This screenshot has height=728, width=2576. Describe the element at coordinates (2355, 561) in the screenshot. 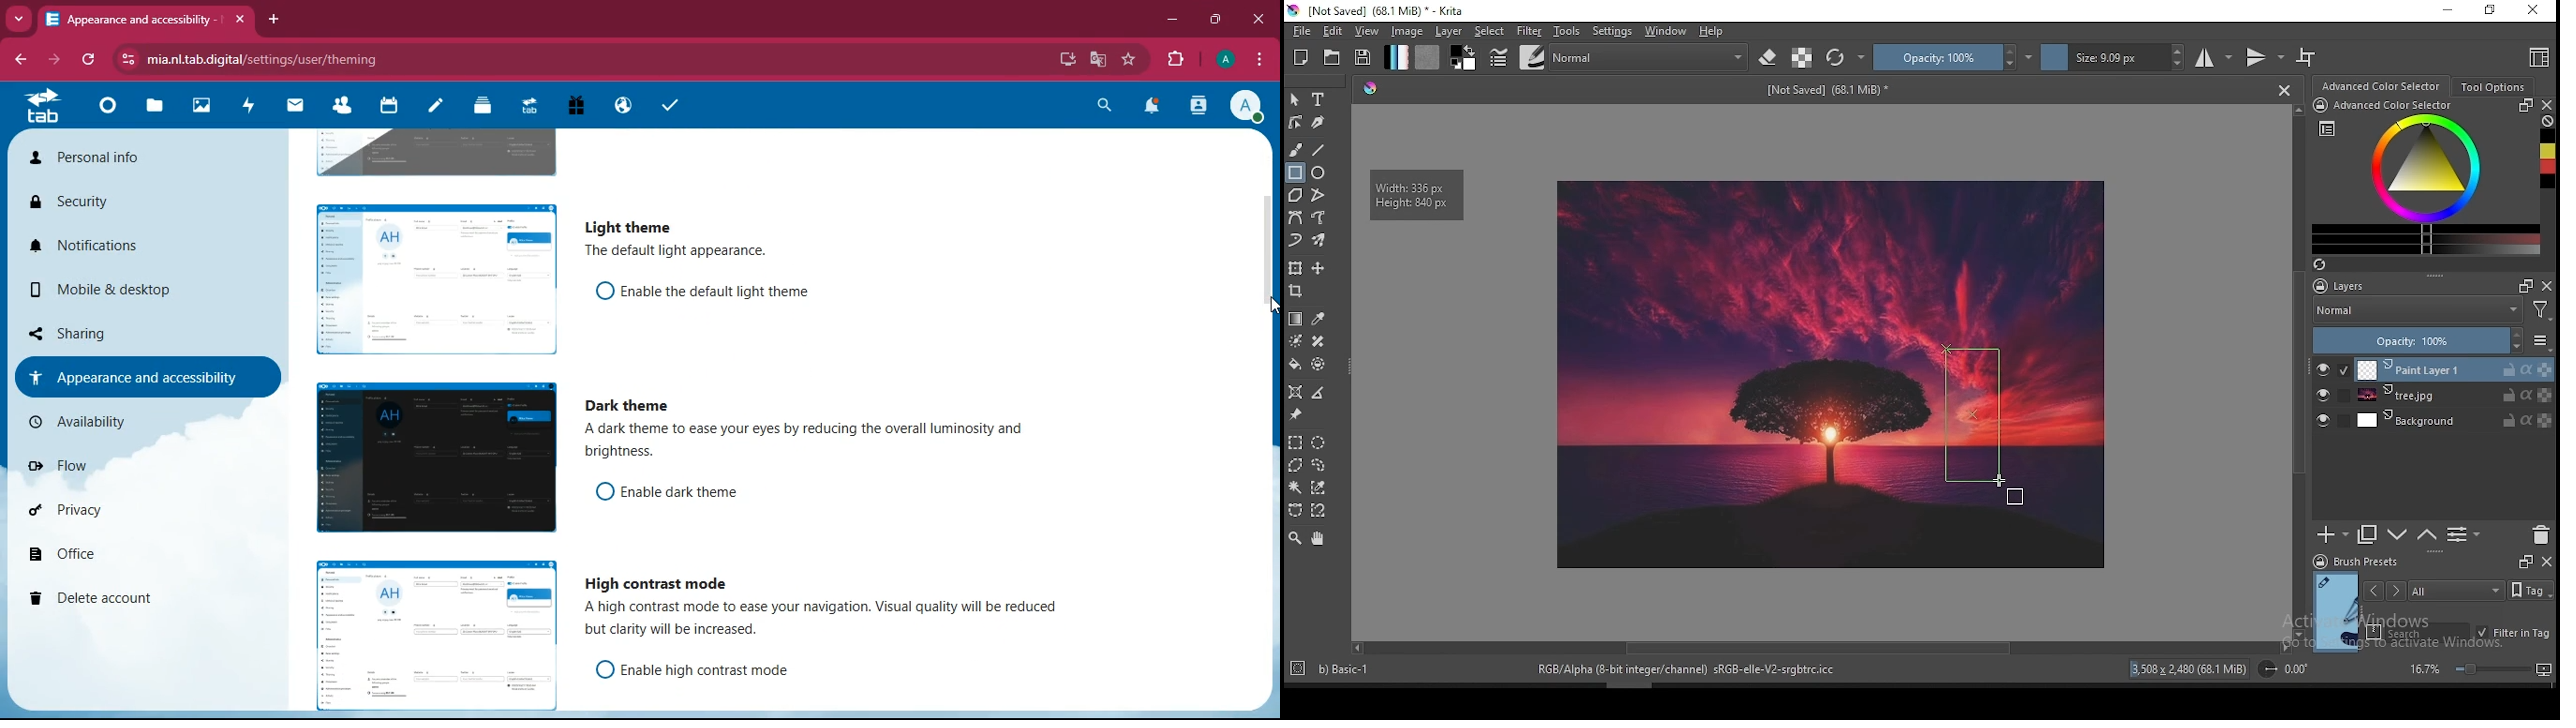

I see `brush preset` at that location.